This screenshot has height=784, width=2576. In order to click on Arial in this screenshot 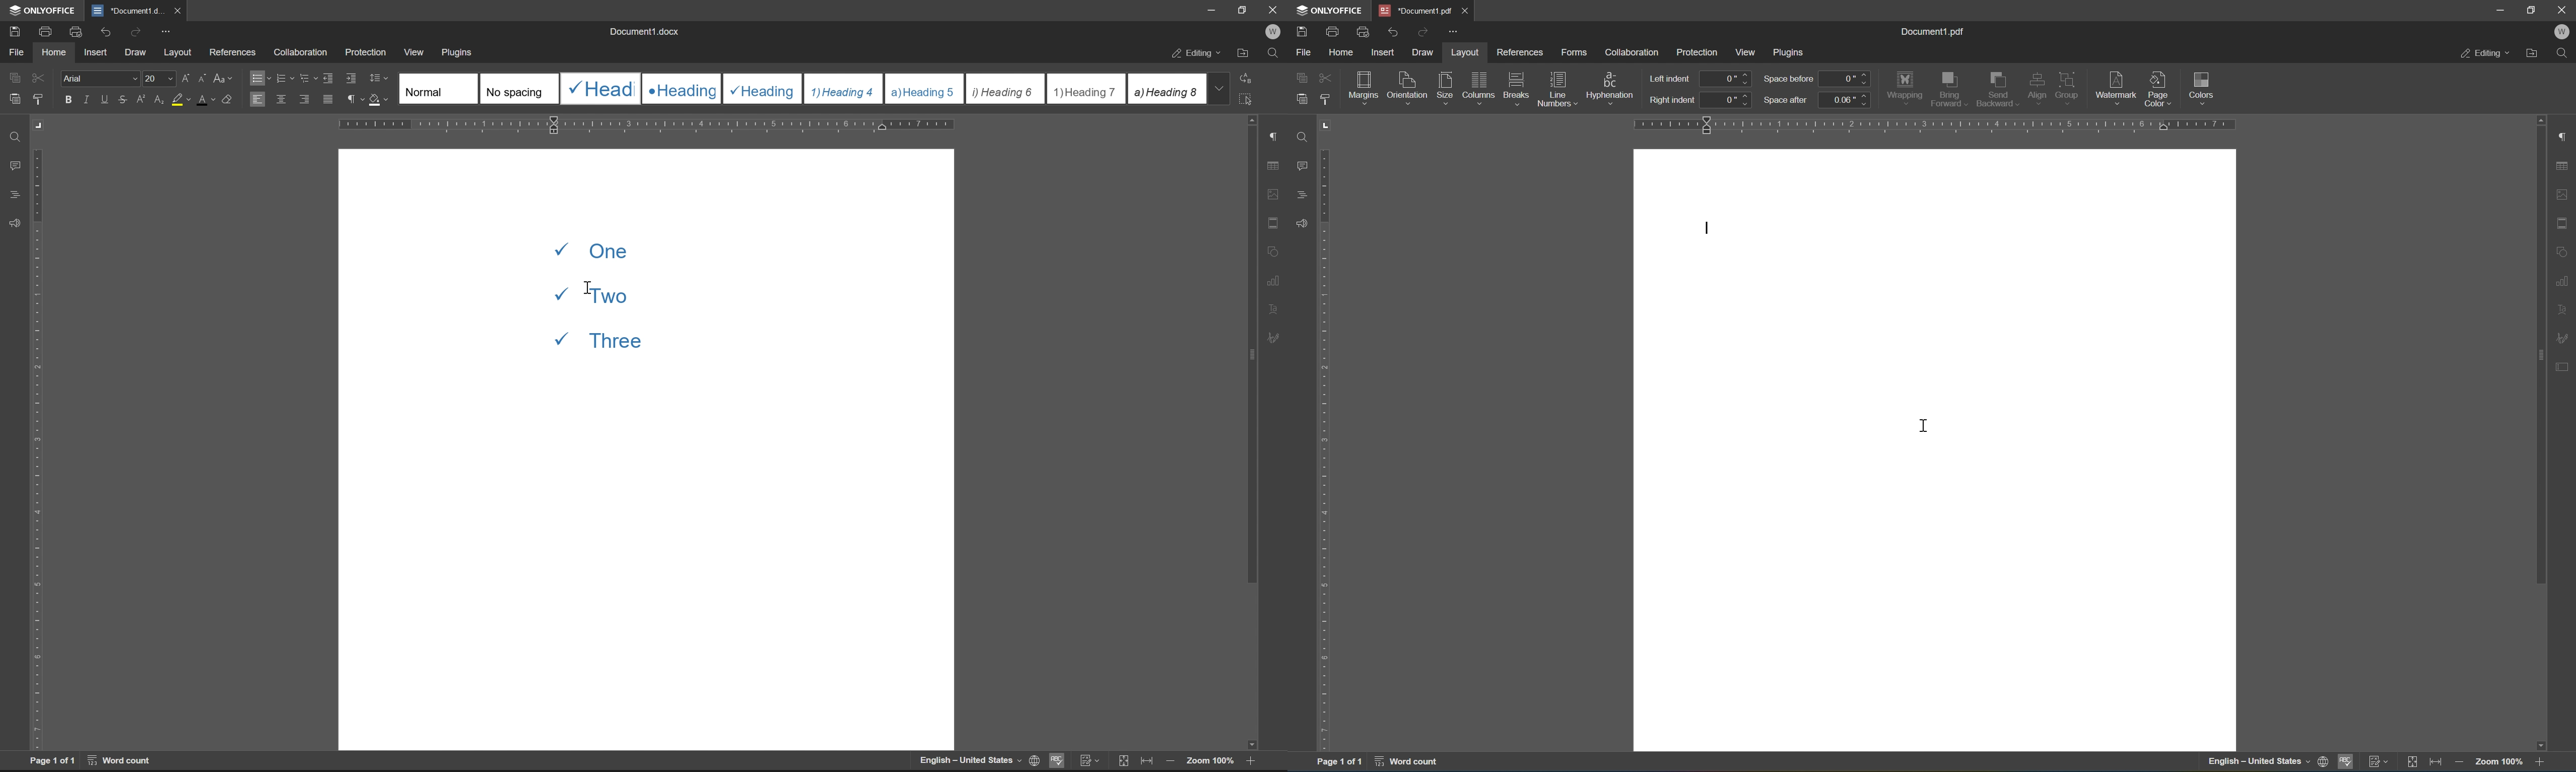, I will do `click(99, 78)`.